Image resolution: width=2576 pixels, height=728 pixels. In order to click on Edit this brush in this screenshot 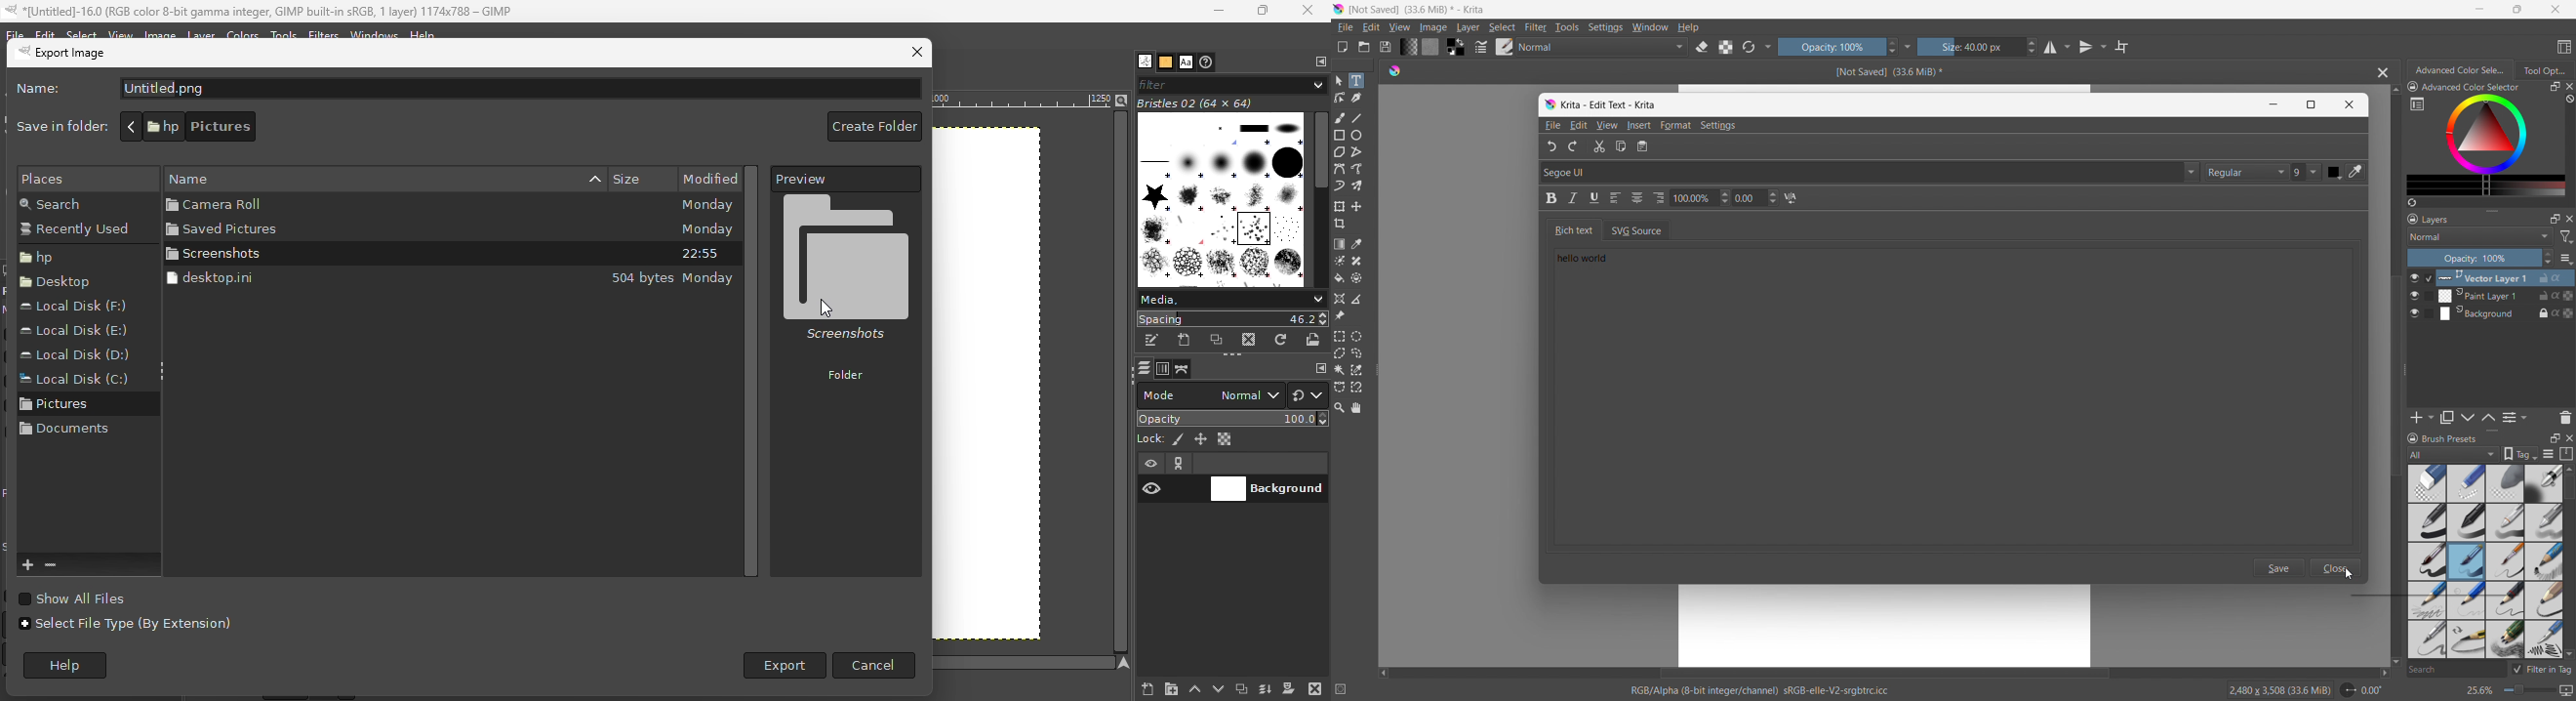, I will do `click(1151, 341)`.